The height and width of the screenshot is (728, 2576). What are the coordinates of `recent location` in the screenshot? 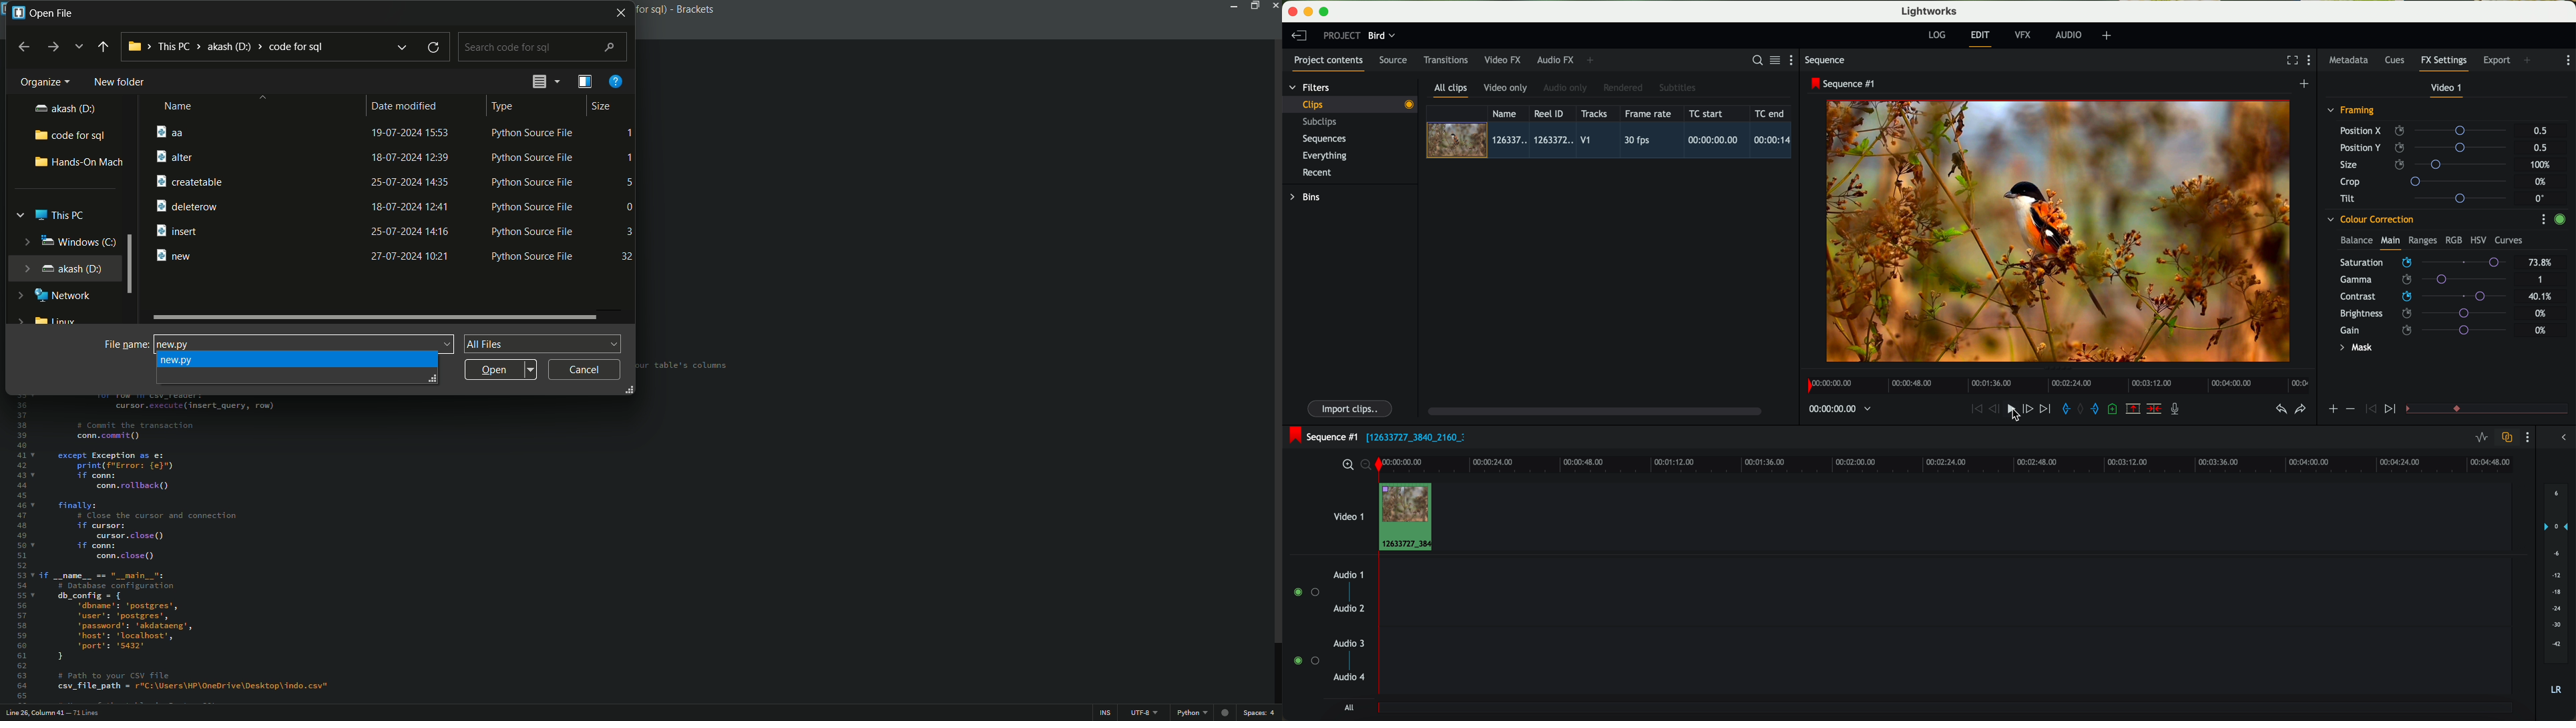 It's located at (77, 45).